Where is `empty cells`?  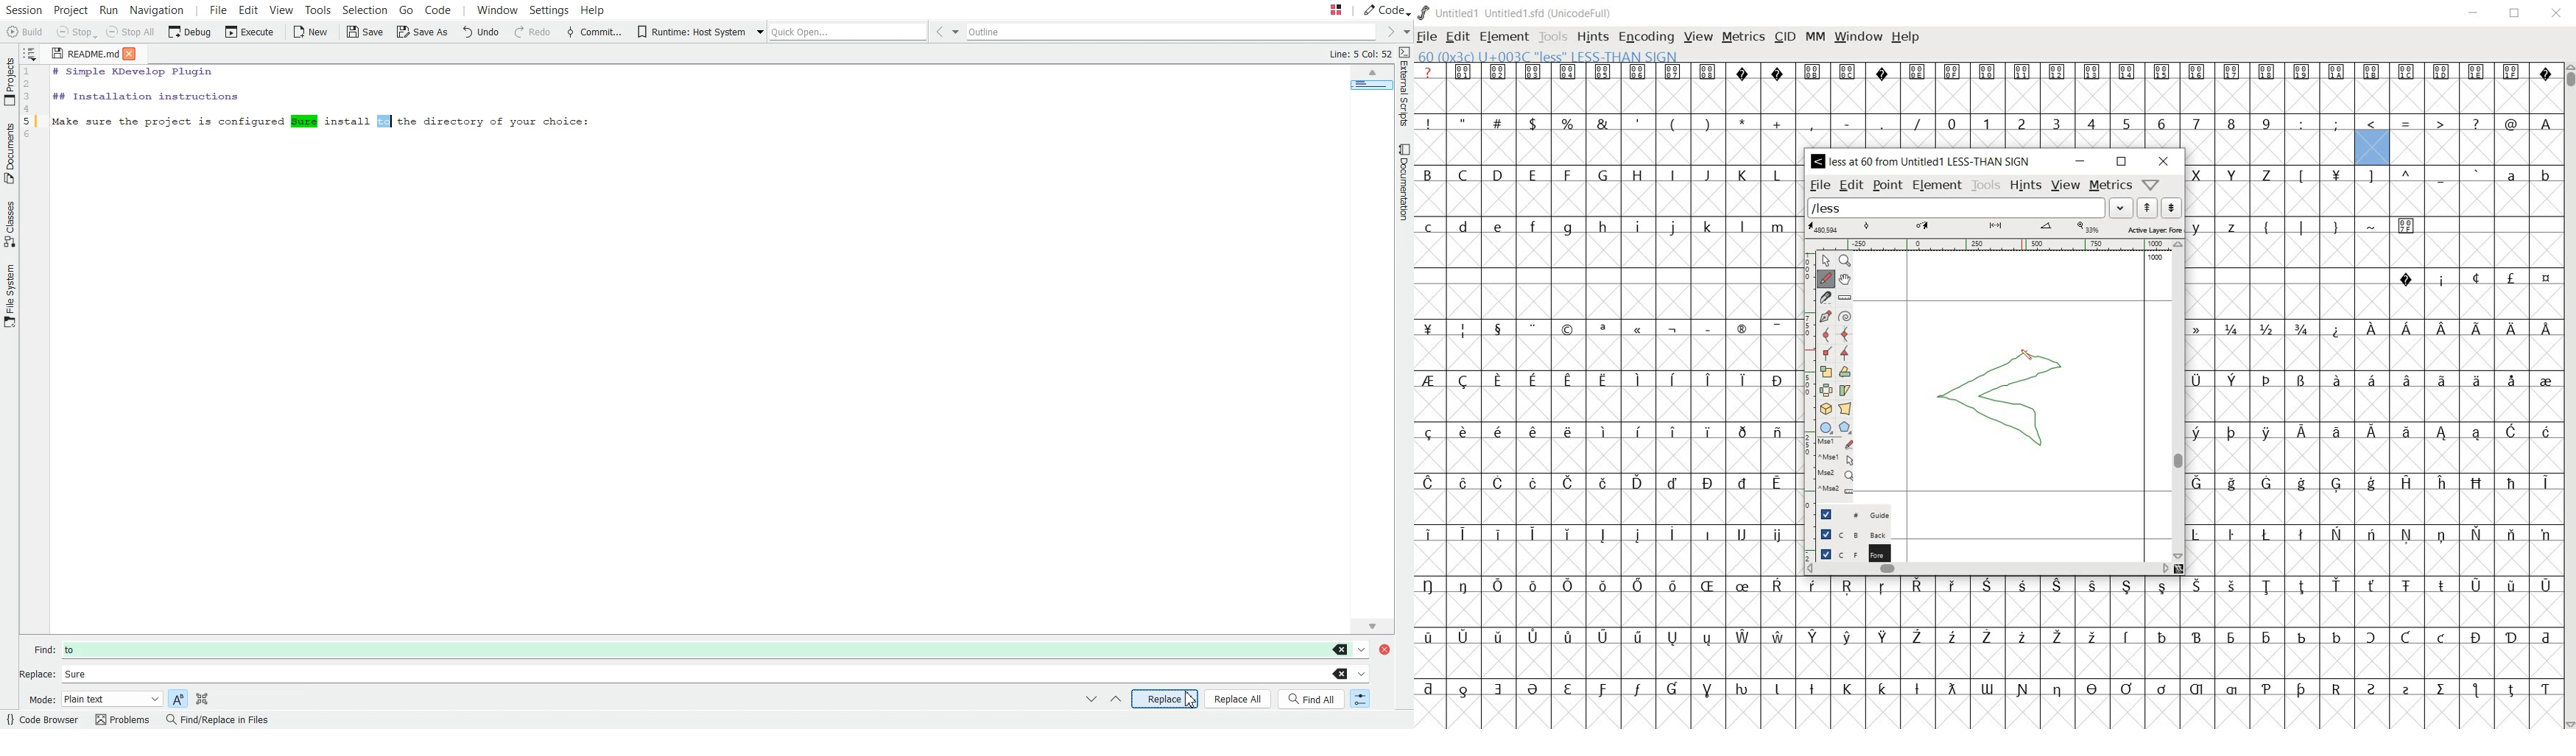
empty cells is located at coordinates (1987, 710).